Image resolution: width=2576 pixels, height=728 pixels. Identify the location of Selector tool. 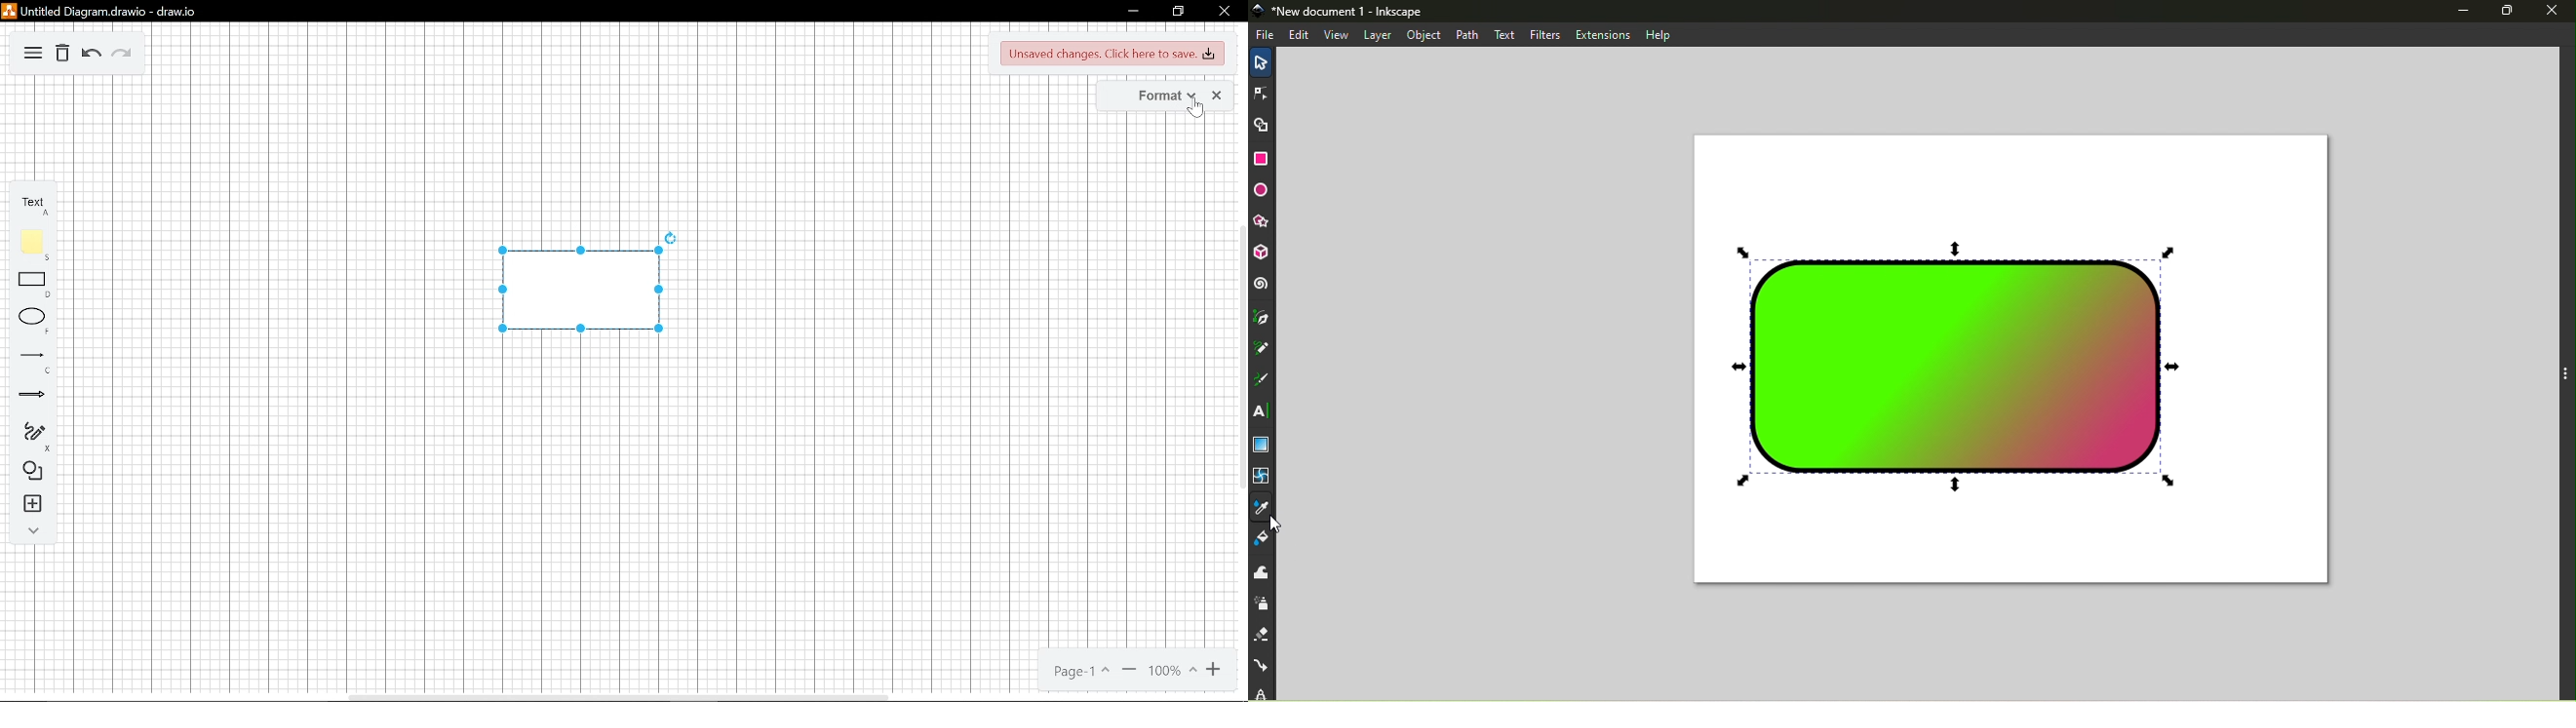
(1264, 60).